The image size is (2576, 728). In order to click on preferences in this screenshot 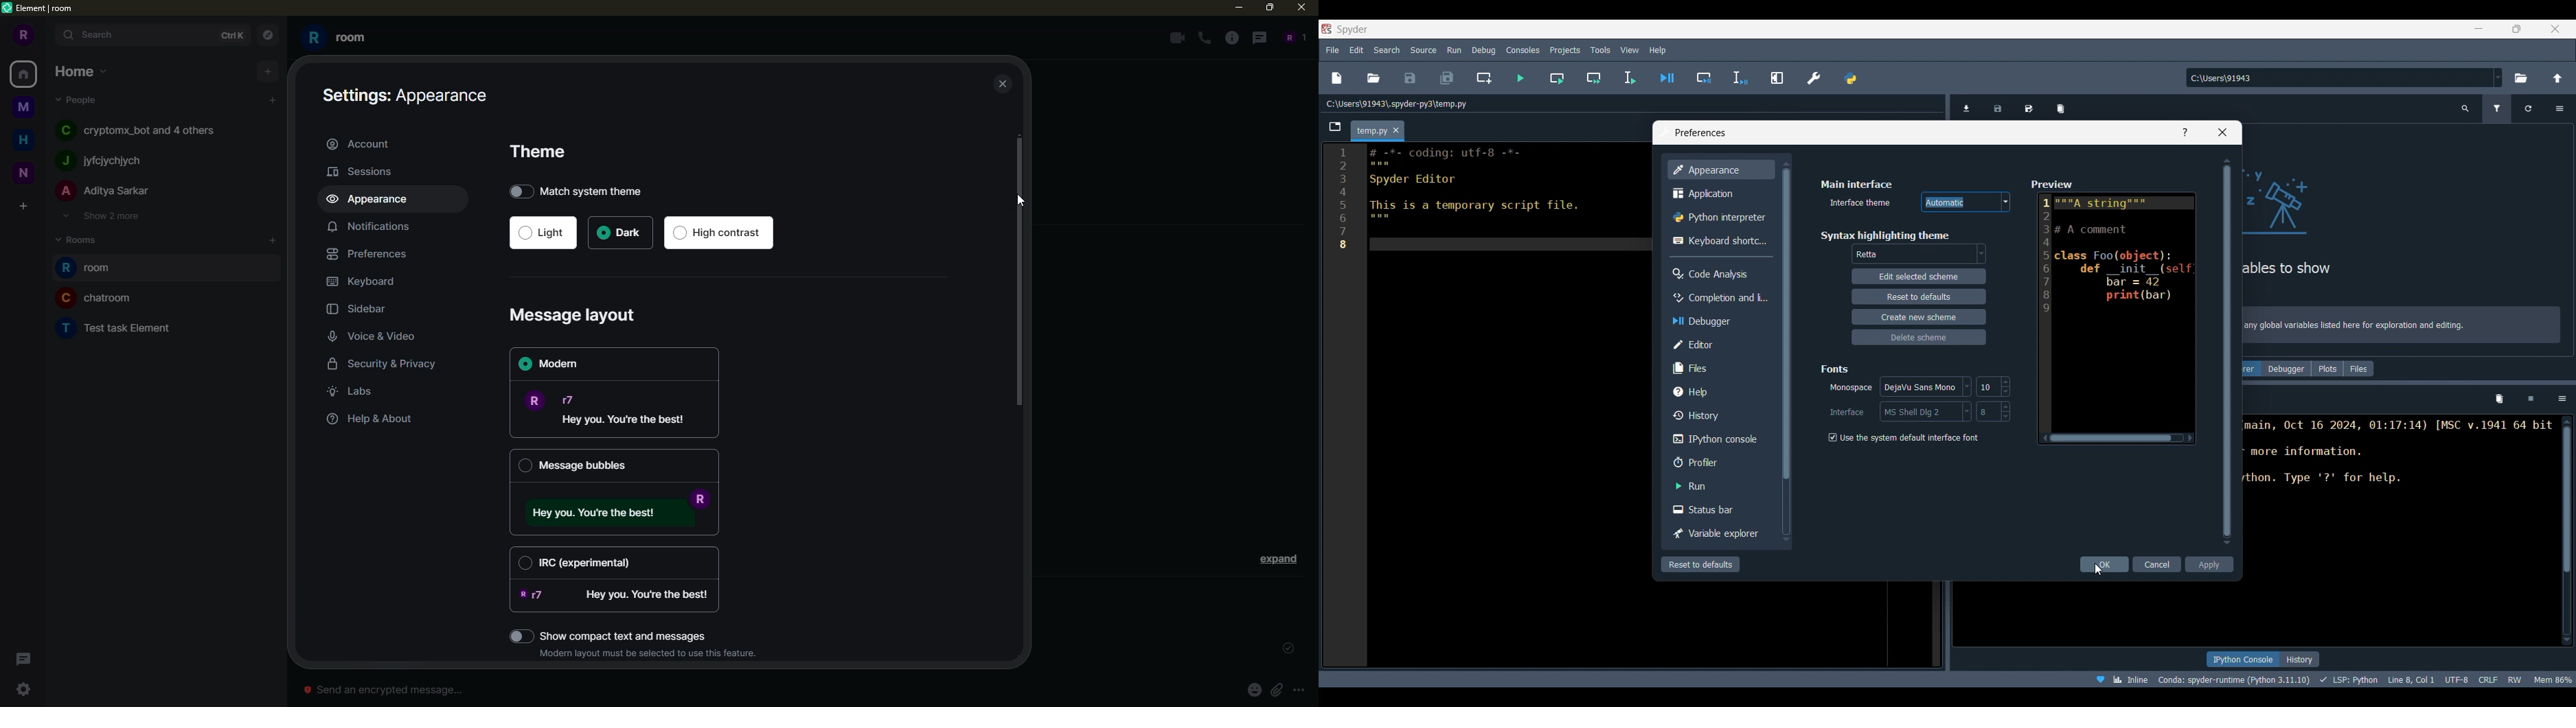, I will do `click(373, 254)`.